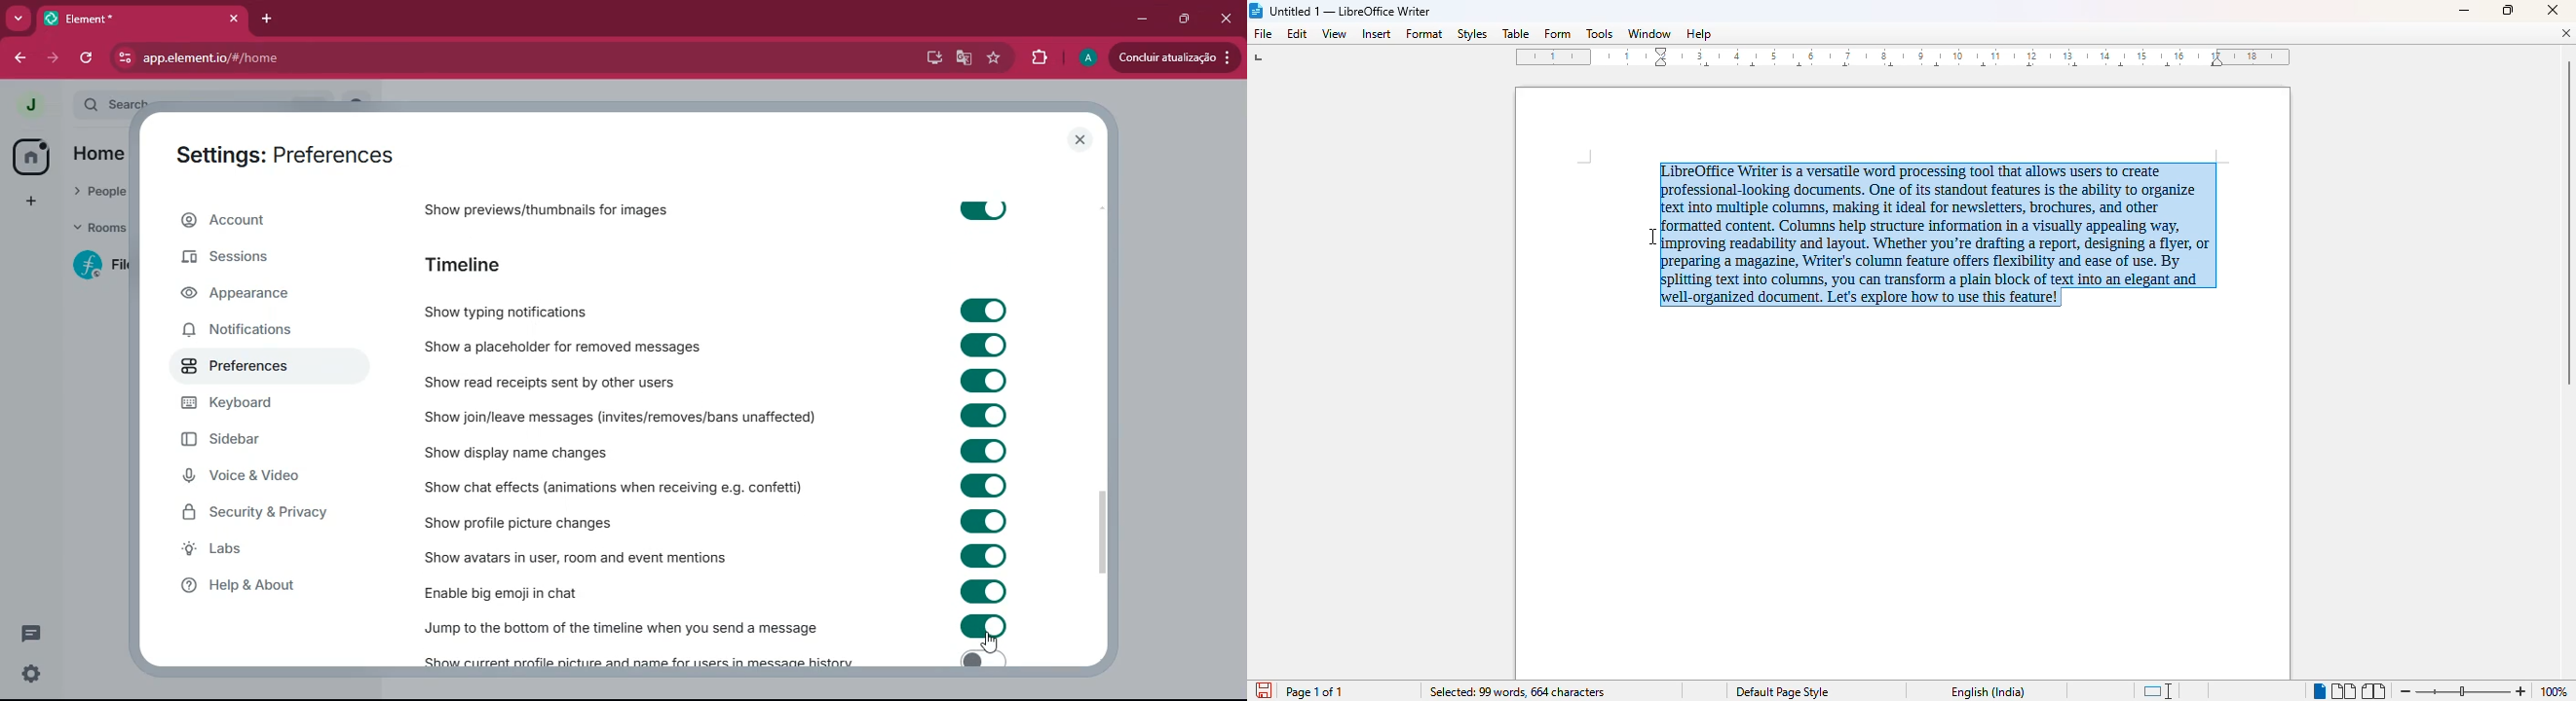 This screenshot has height=728, width=2576. Describe the element at coordinates (51, 58) in the screenshot. I see `forward` at that location.